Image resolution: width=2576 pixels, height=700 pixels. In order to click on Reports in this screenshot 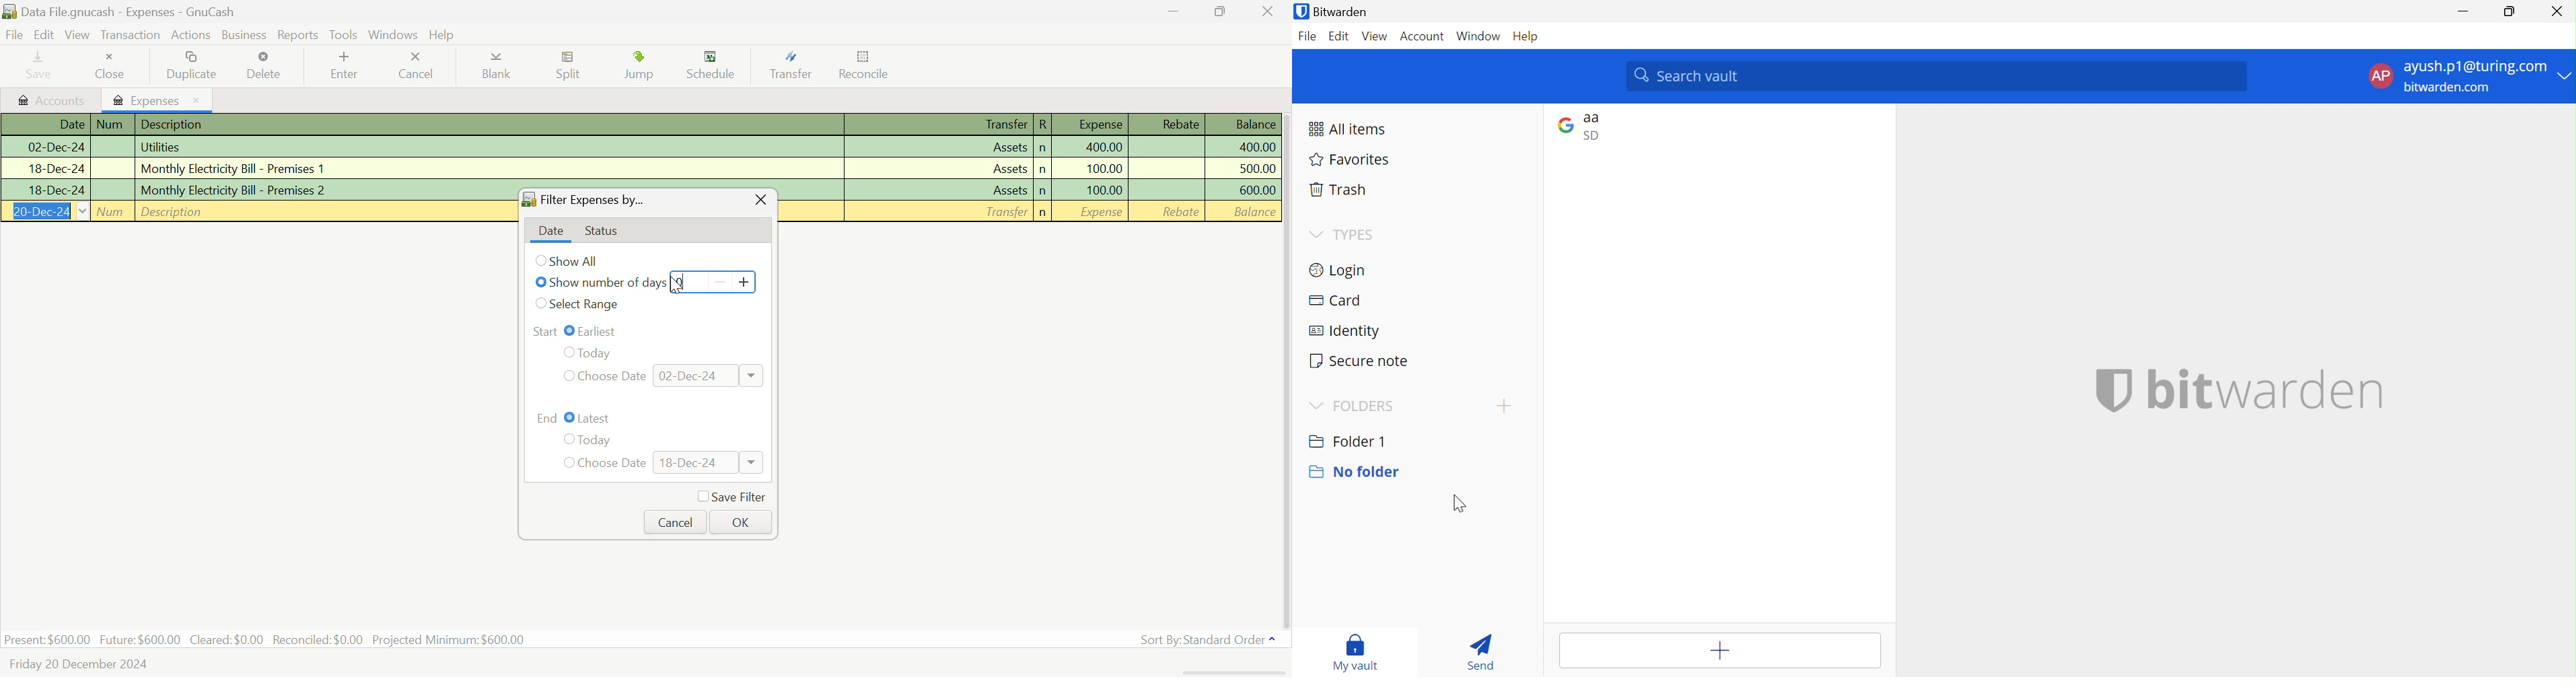, I will do `click(297, 33)`.